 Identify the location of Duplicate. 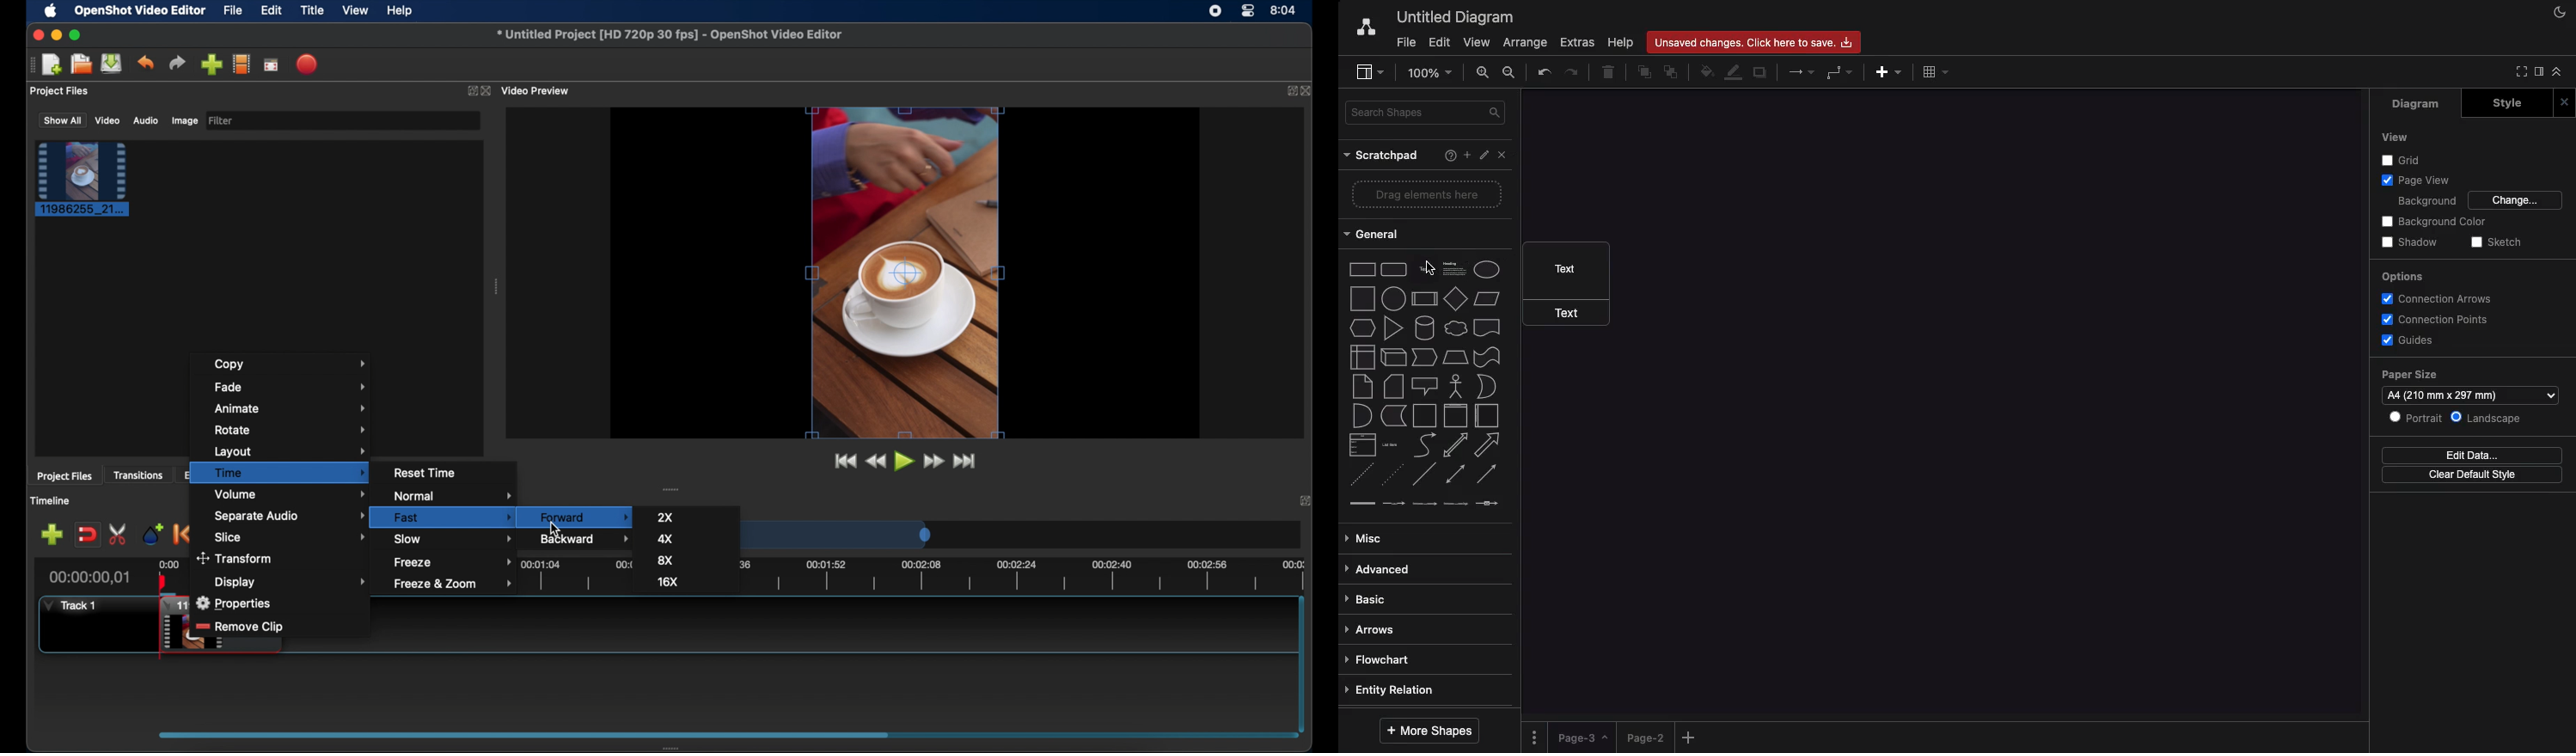
(1762, 71).